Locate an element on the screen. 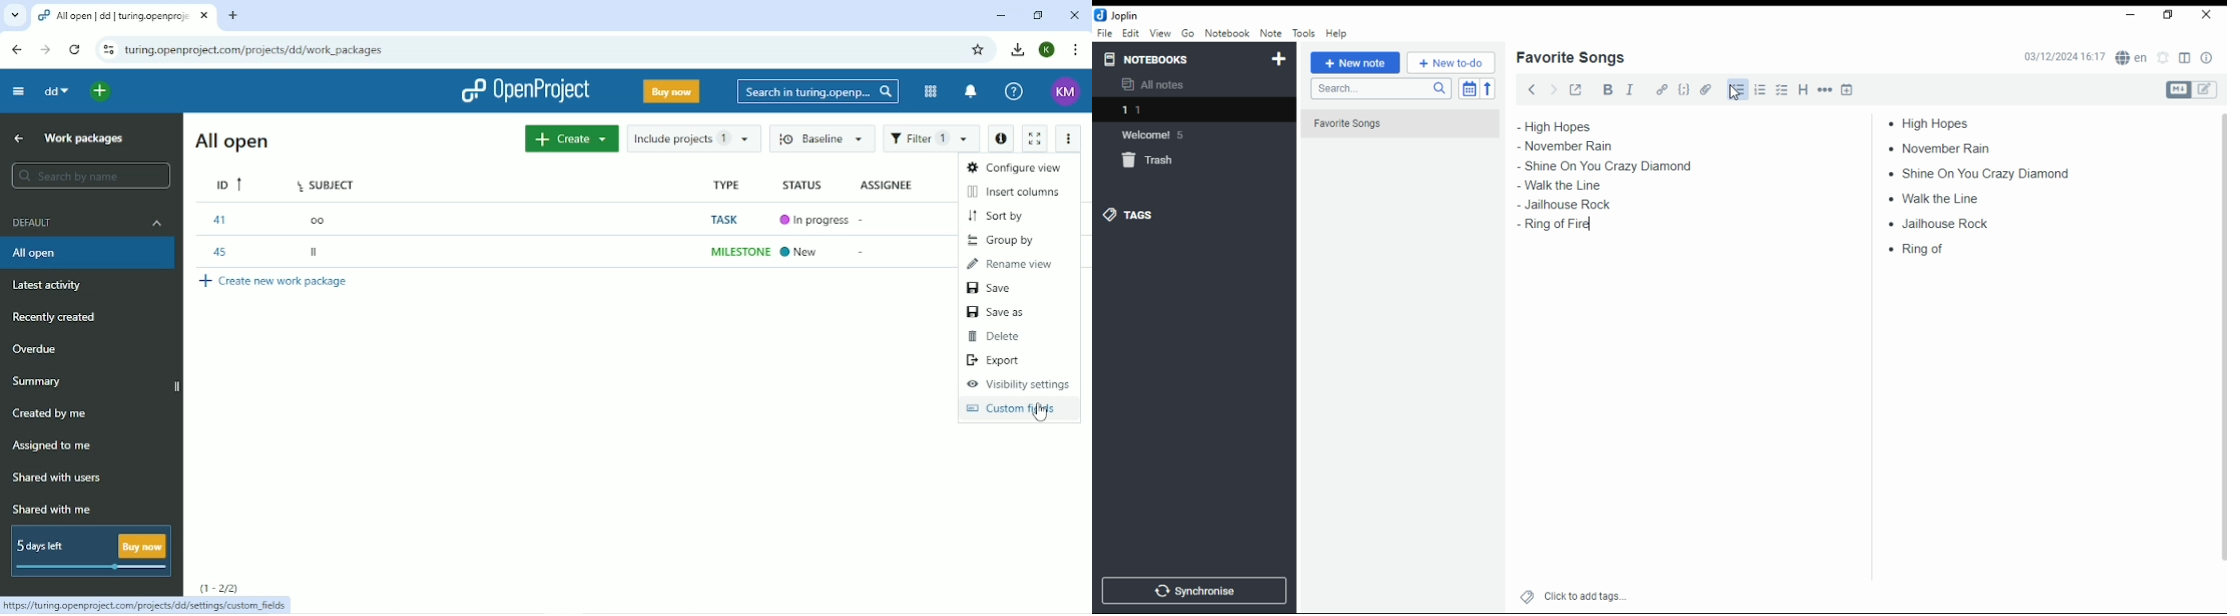 This screenshot has height=616, width=2240. (1-2/2) is located at coordinates (218, 587).